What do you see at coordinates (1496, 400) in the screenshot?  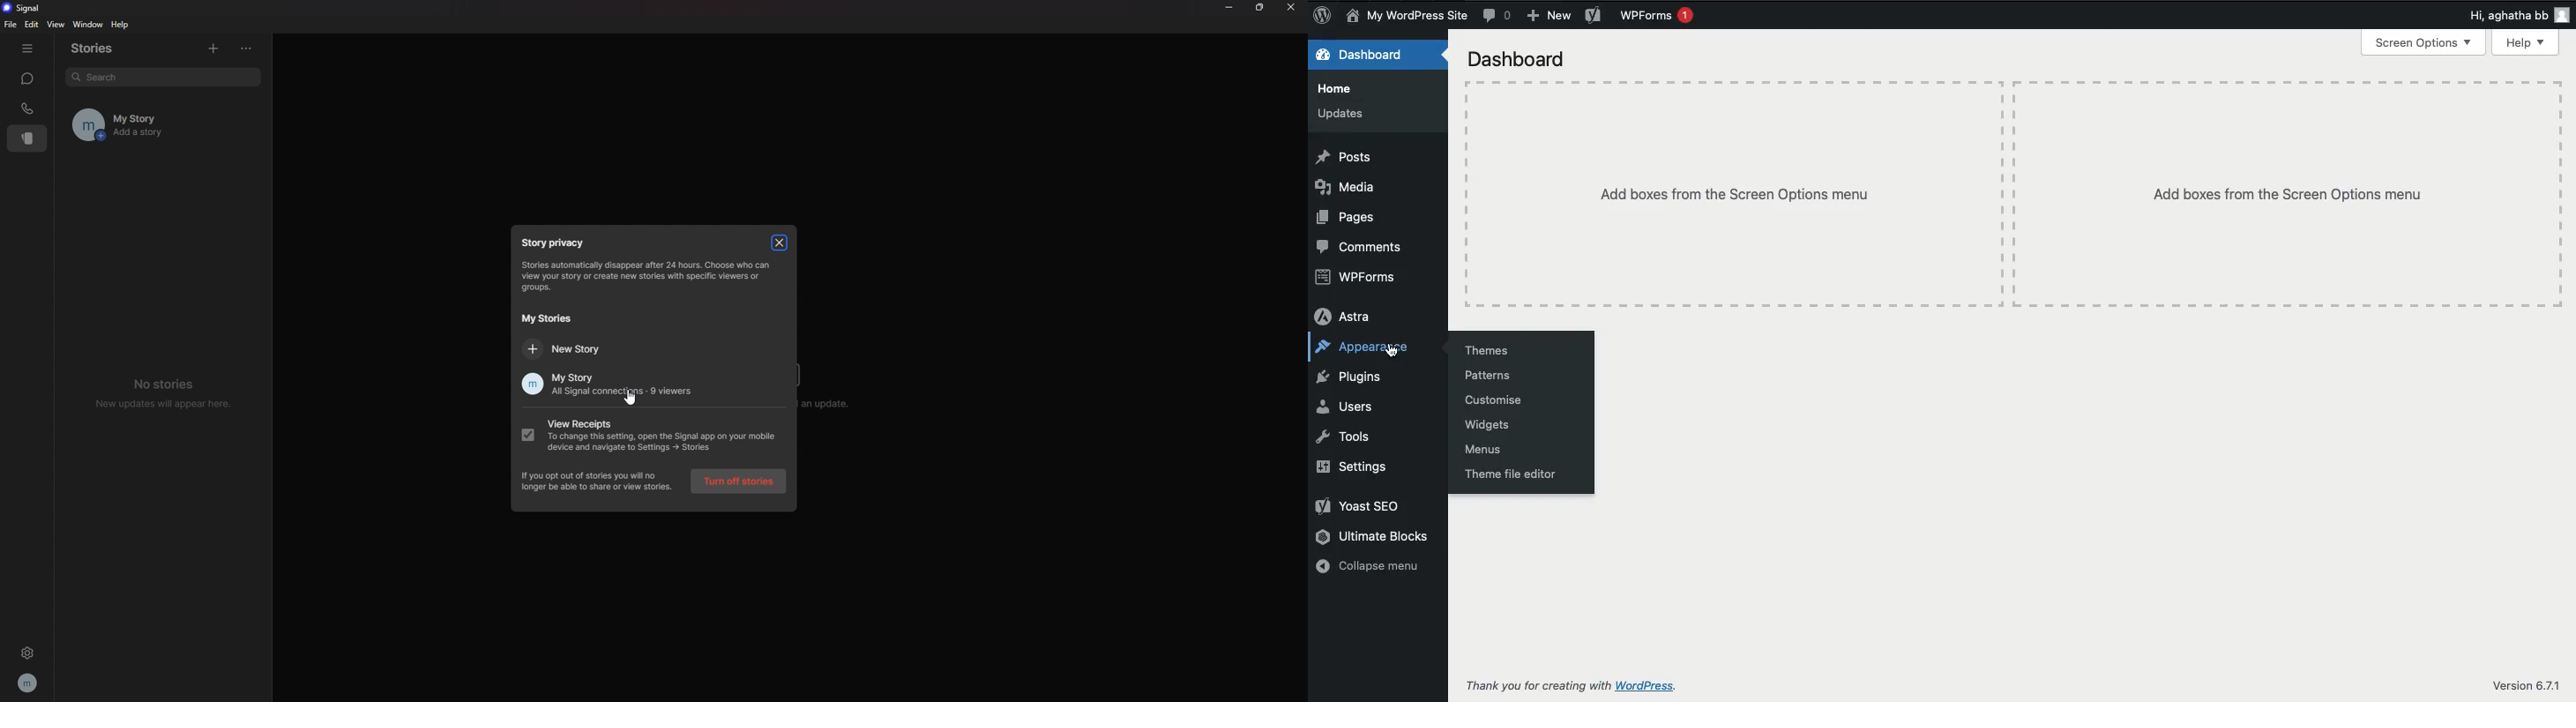 I see `Customize` at bounding box center [1496, 400].